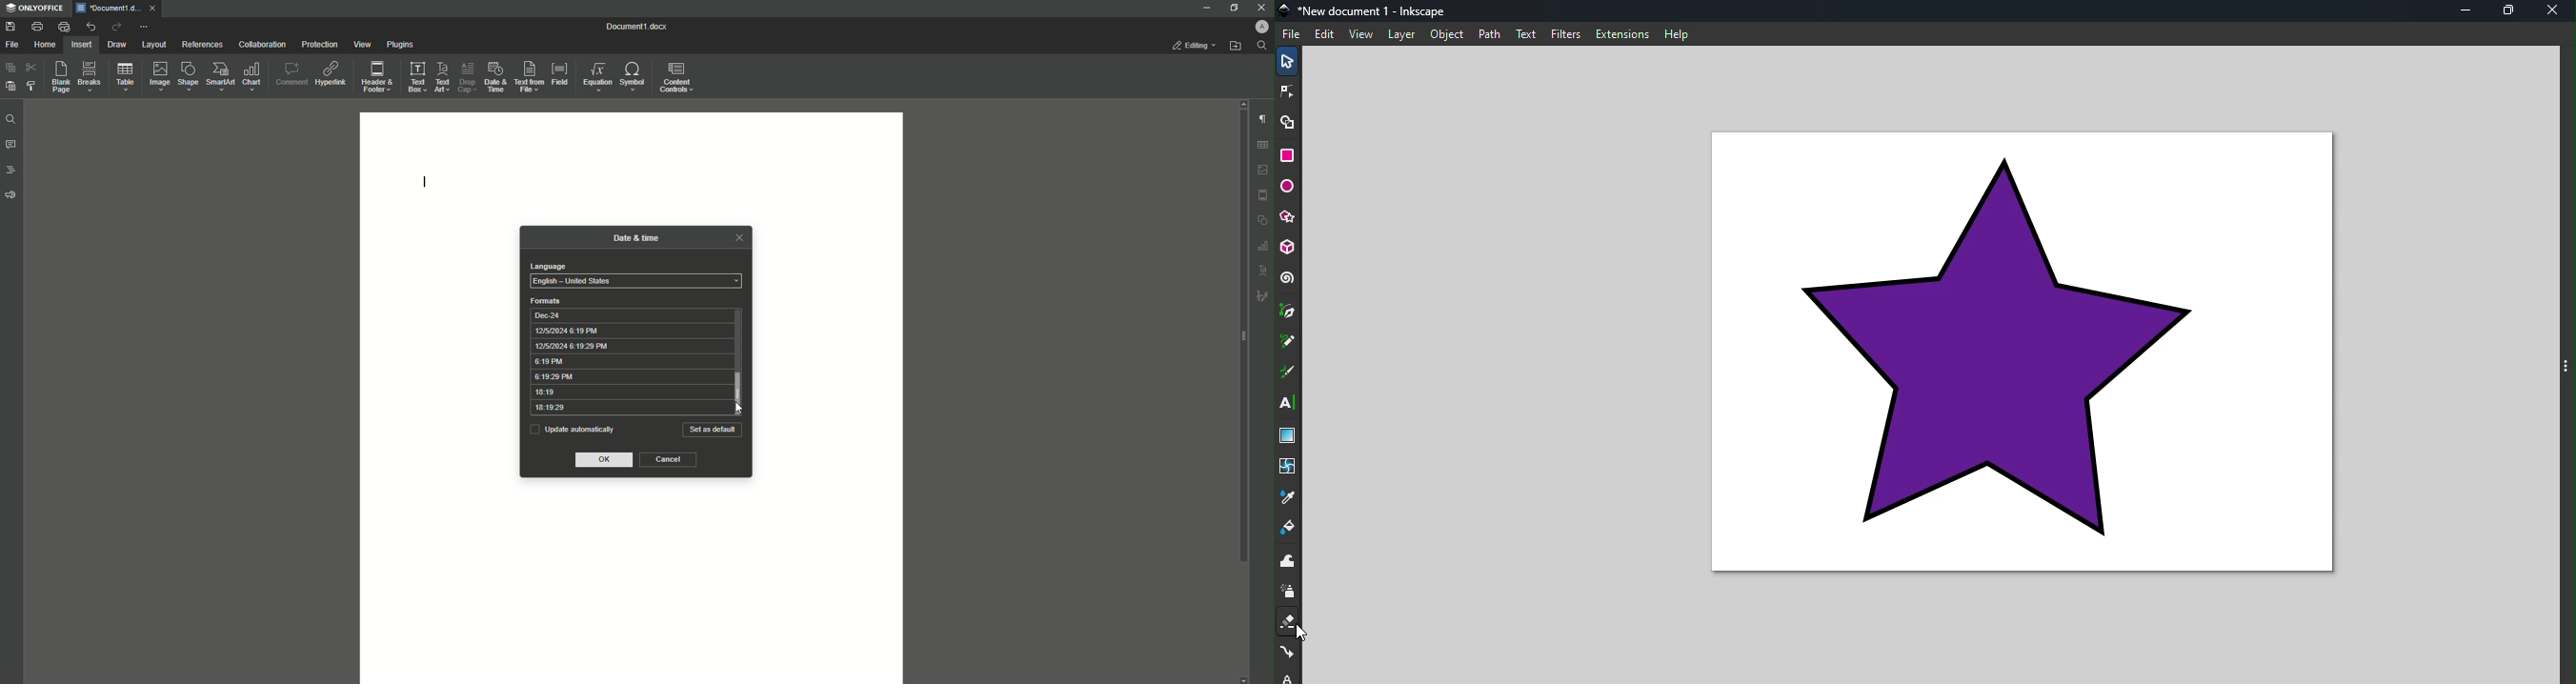 The width and height of the screenshot is (2576, 700). What do you see at coordinates (10, 26) in the screenshot?
I see `Save` at bounding box center [10, 26].